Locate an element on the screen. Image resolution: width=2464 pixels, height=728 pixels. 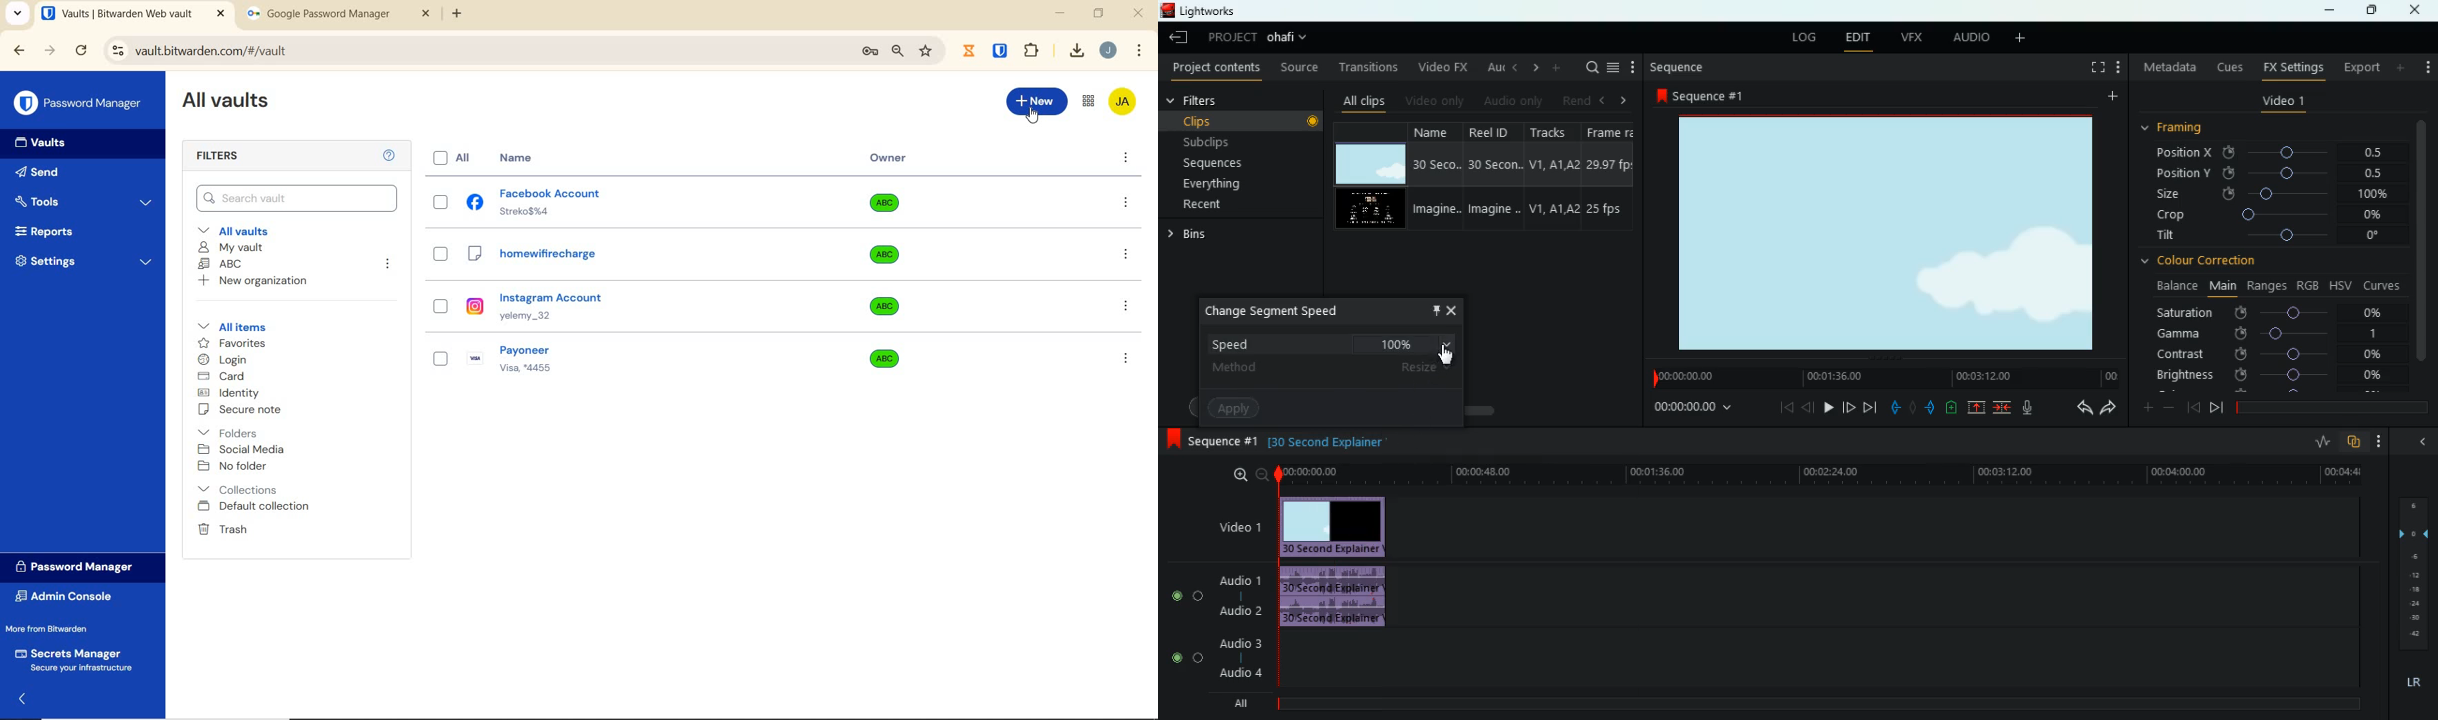
Audio is located at coordinates (1188, 595).